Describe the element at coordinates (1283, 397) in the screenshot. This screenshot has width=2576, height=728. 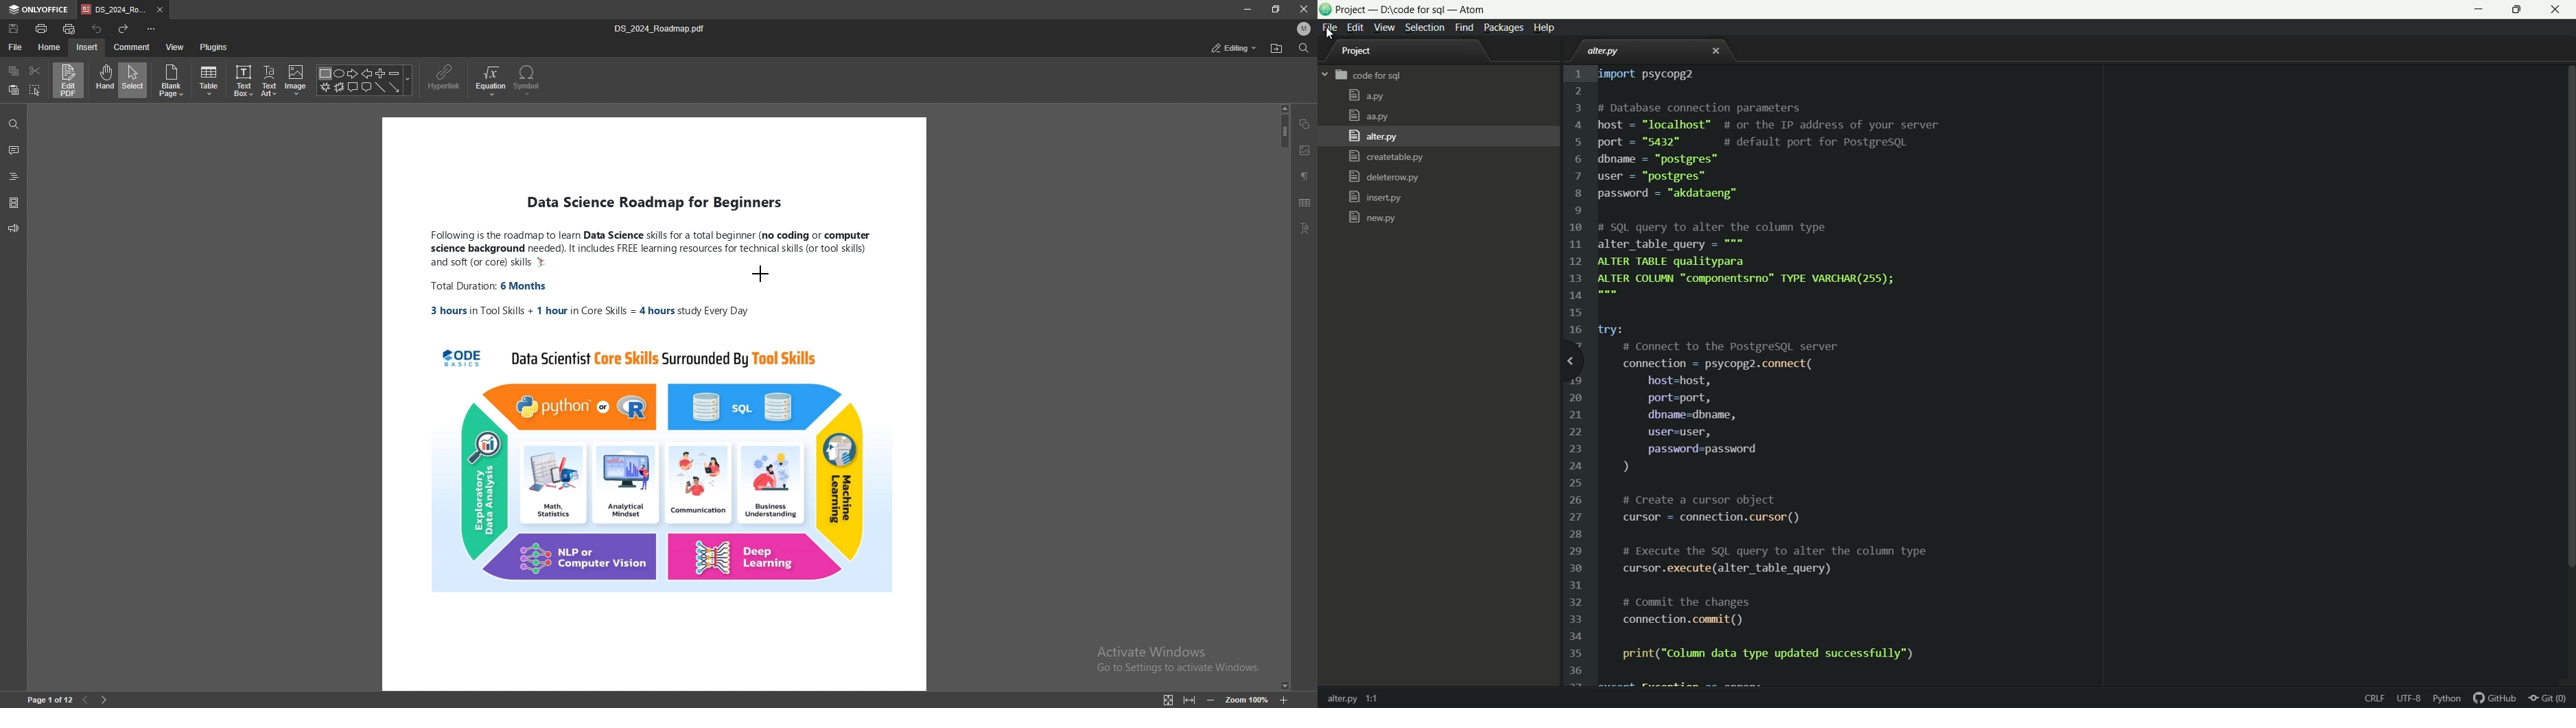
I see `scroll bar` at that location.